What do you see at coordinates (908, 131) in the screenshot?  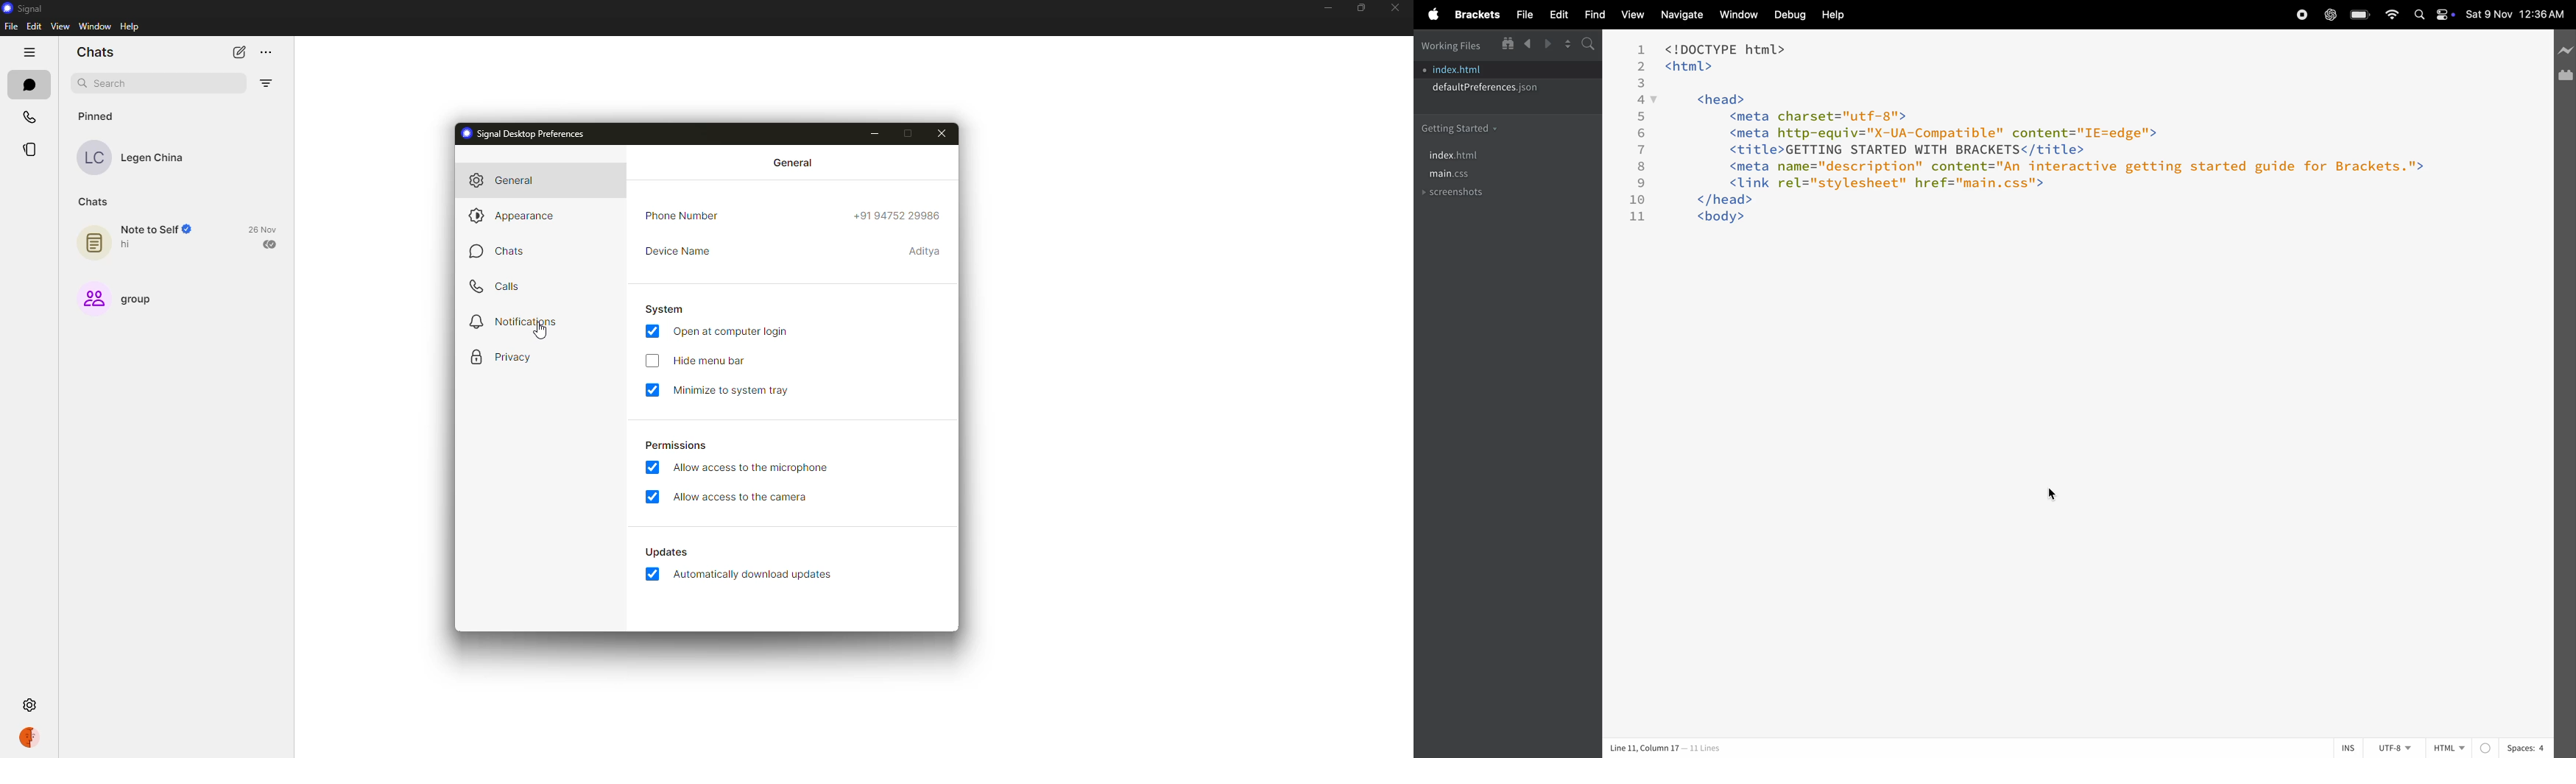 I see `maximize` at bounding box center [908, 131].